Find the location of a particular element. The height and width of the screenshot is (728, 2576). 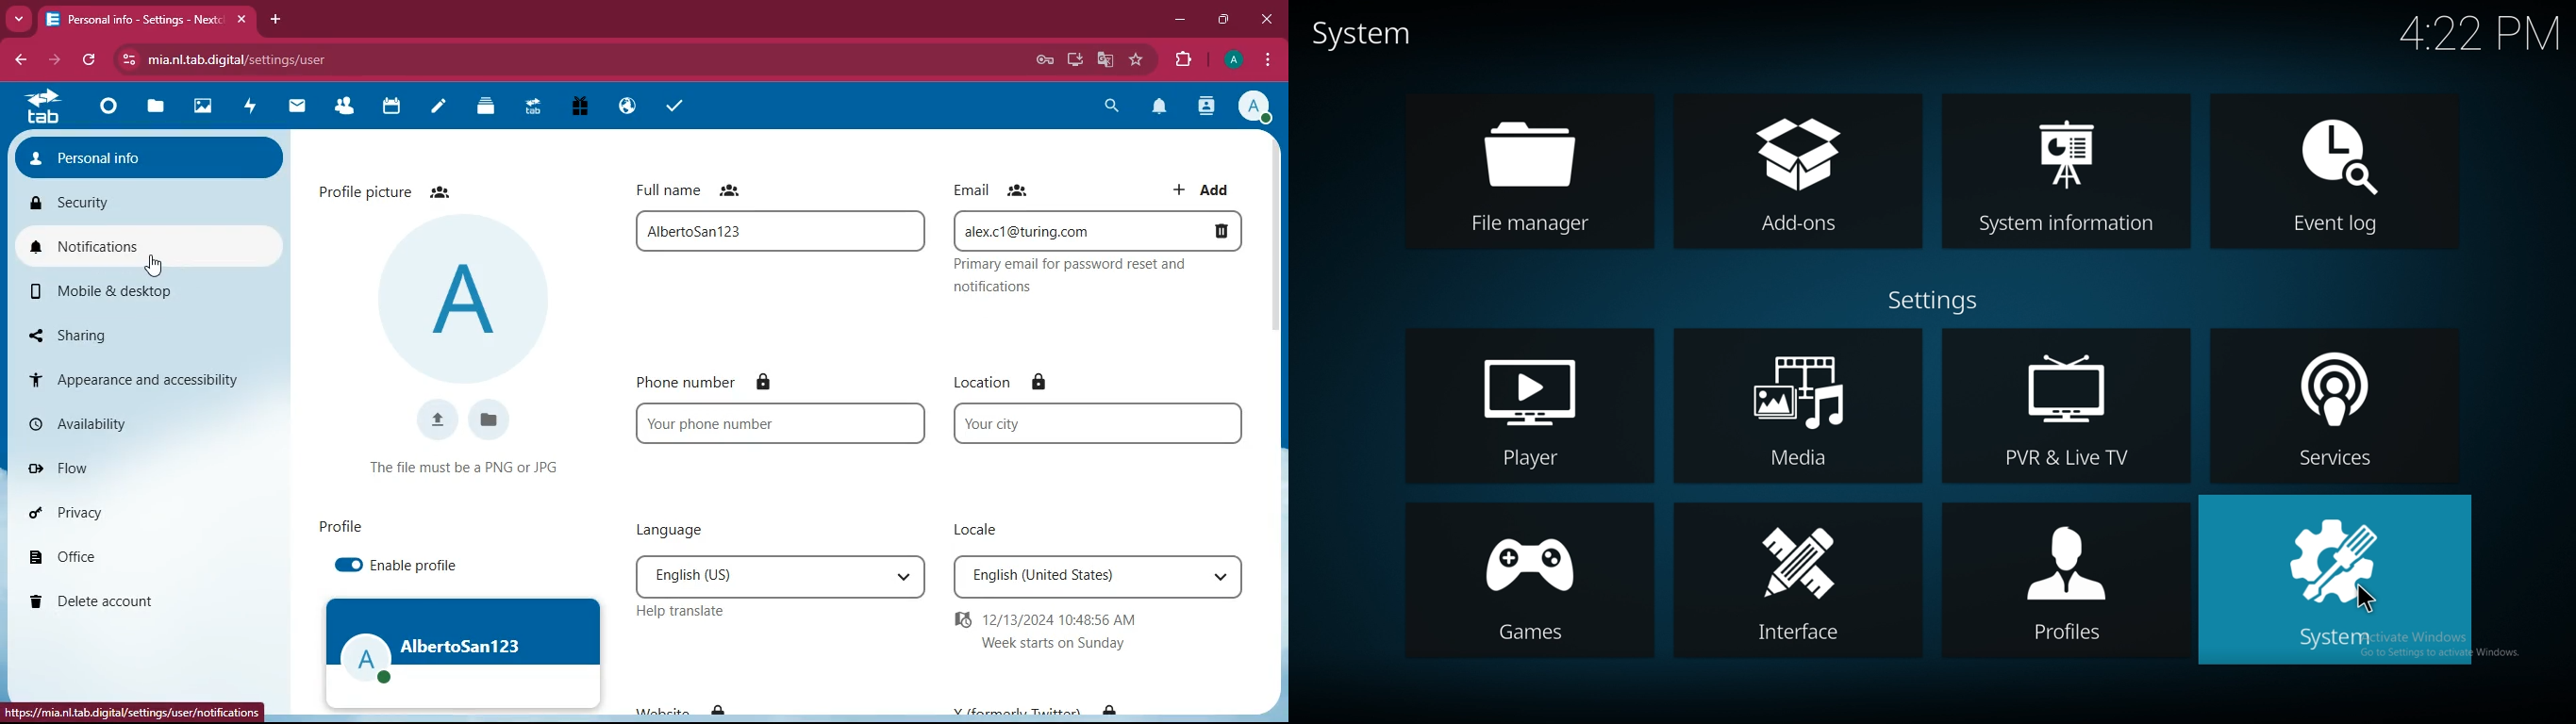

google translate is located at coordinates (1107, 58).